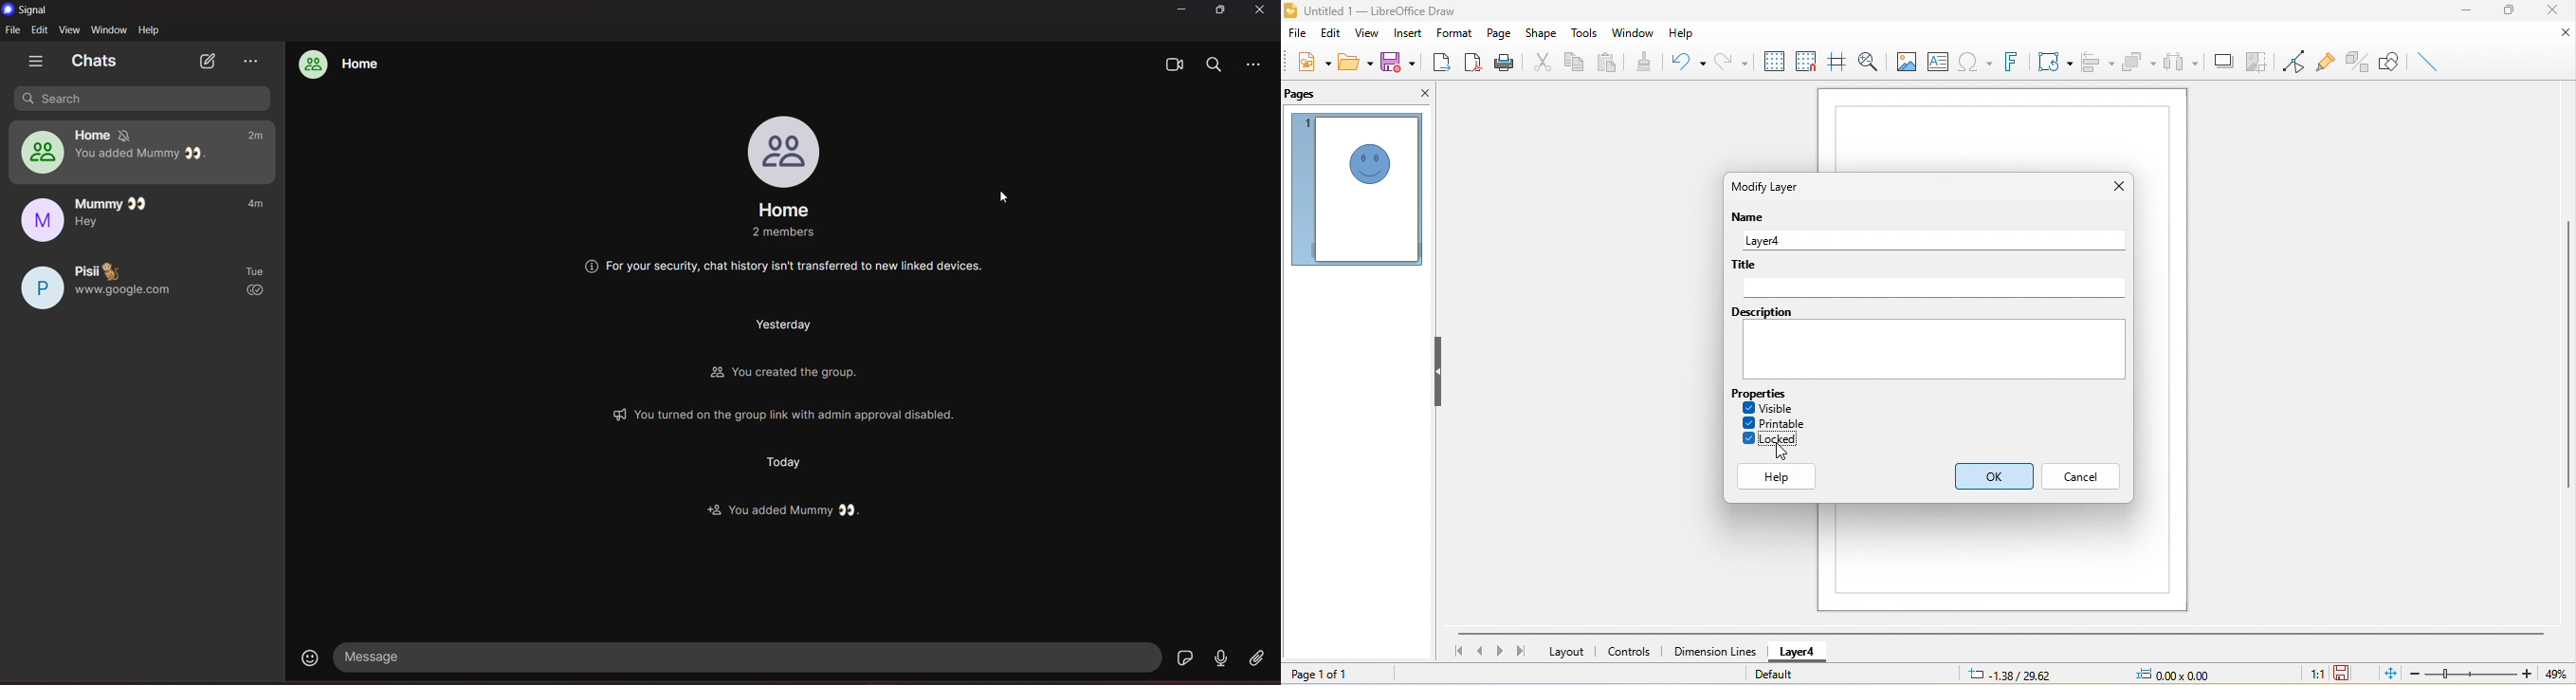  What do you see at coordinates (1573, 63) in the screenshot?
I see `copy` at bounding box center [1573, 63].